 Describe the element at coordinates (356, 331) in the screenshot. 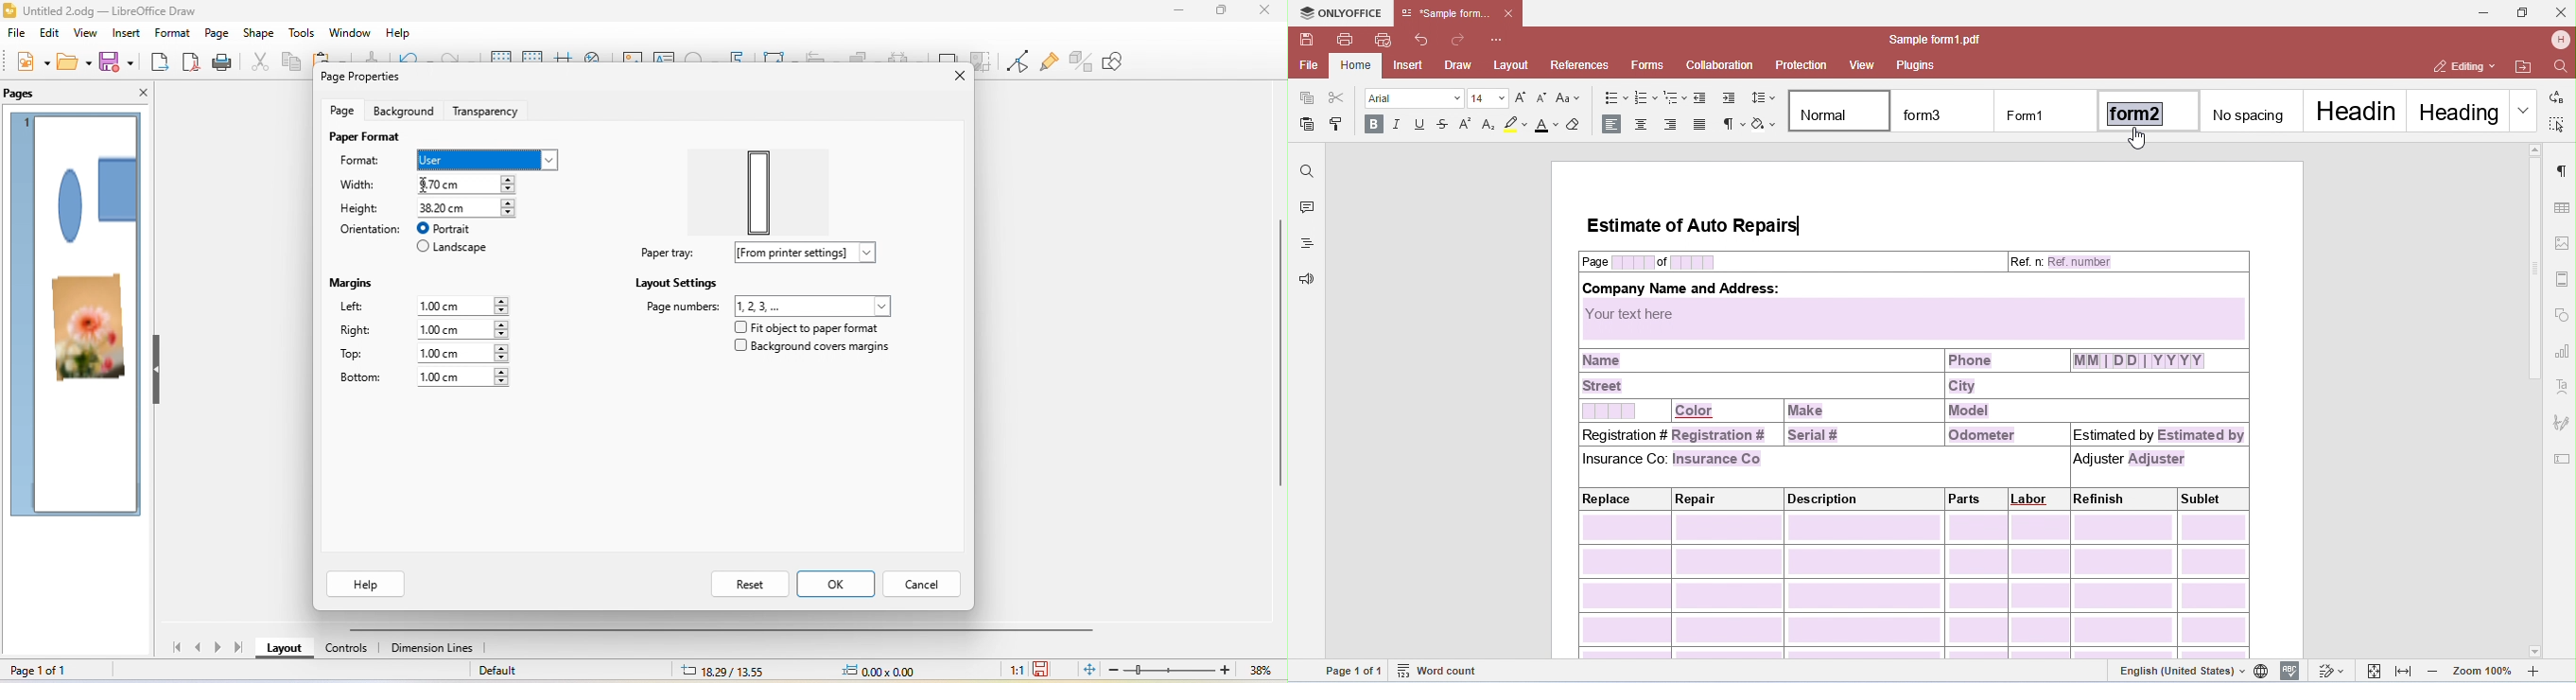

I see `right` at that location.